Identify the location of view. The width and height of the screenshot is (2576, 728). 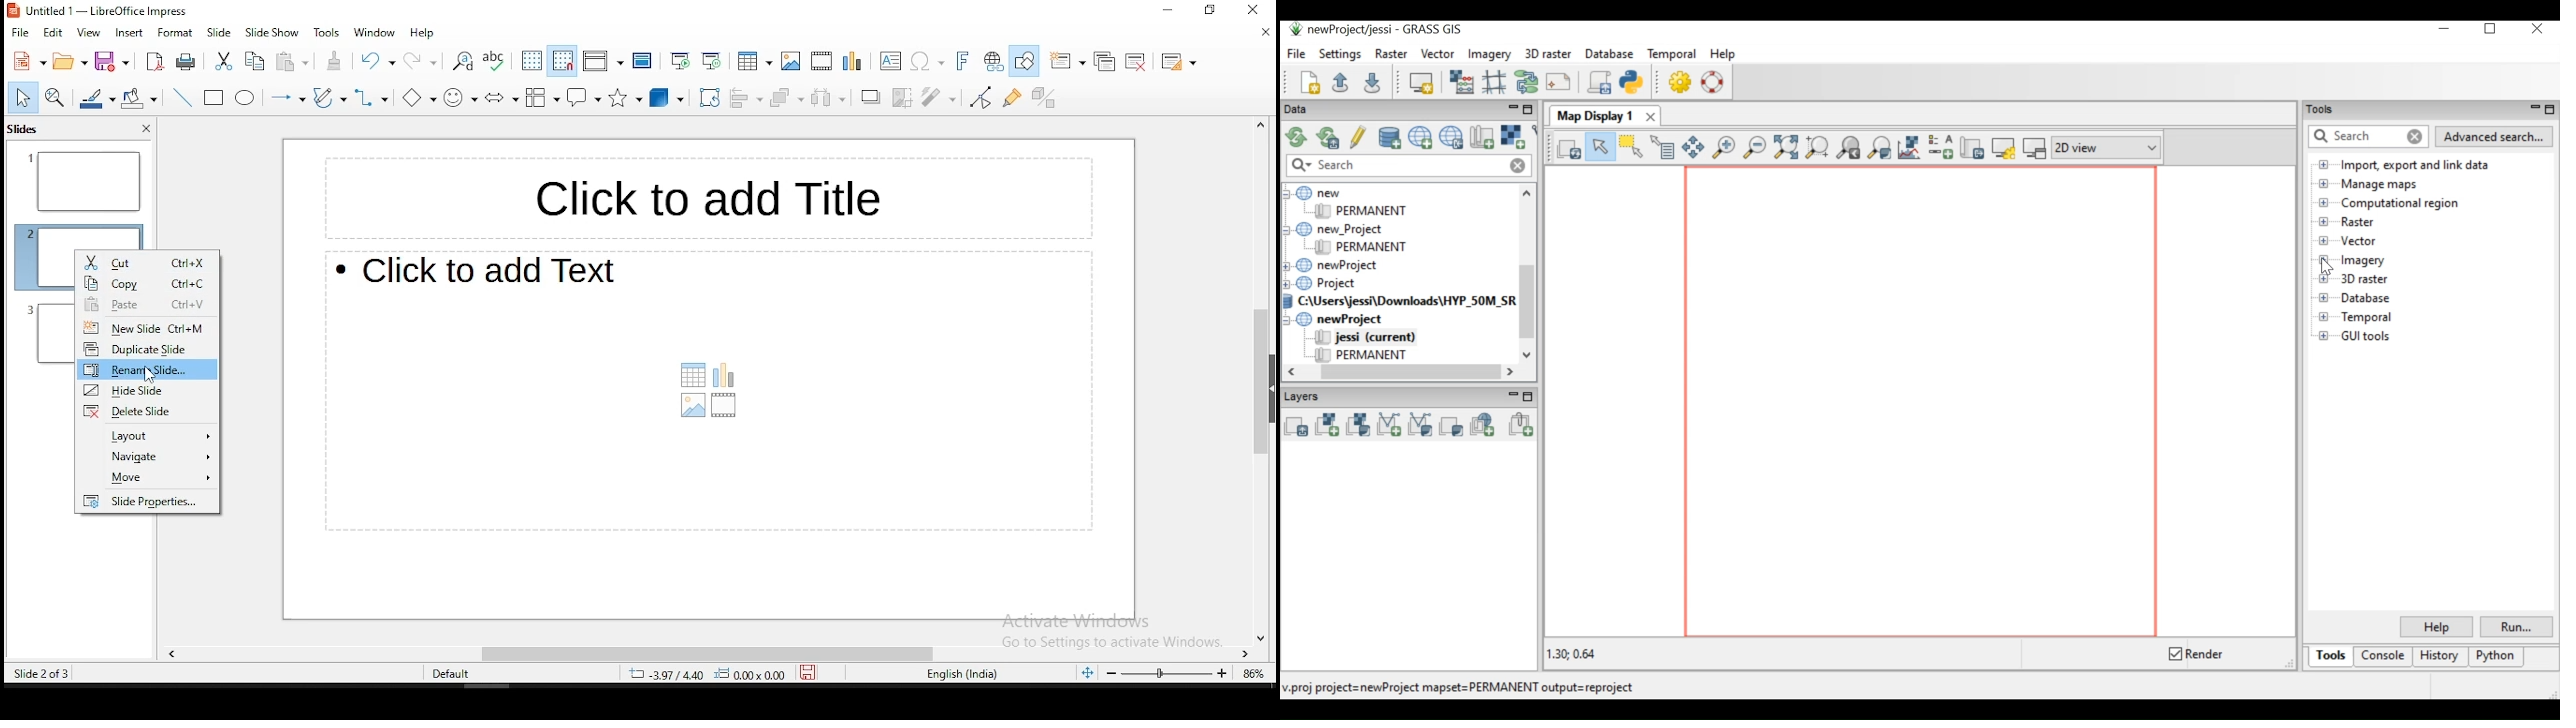
(90, 34).